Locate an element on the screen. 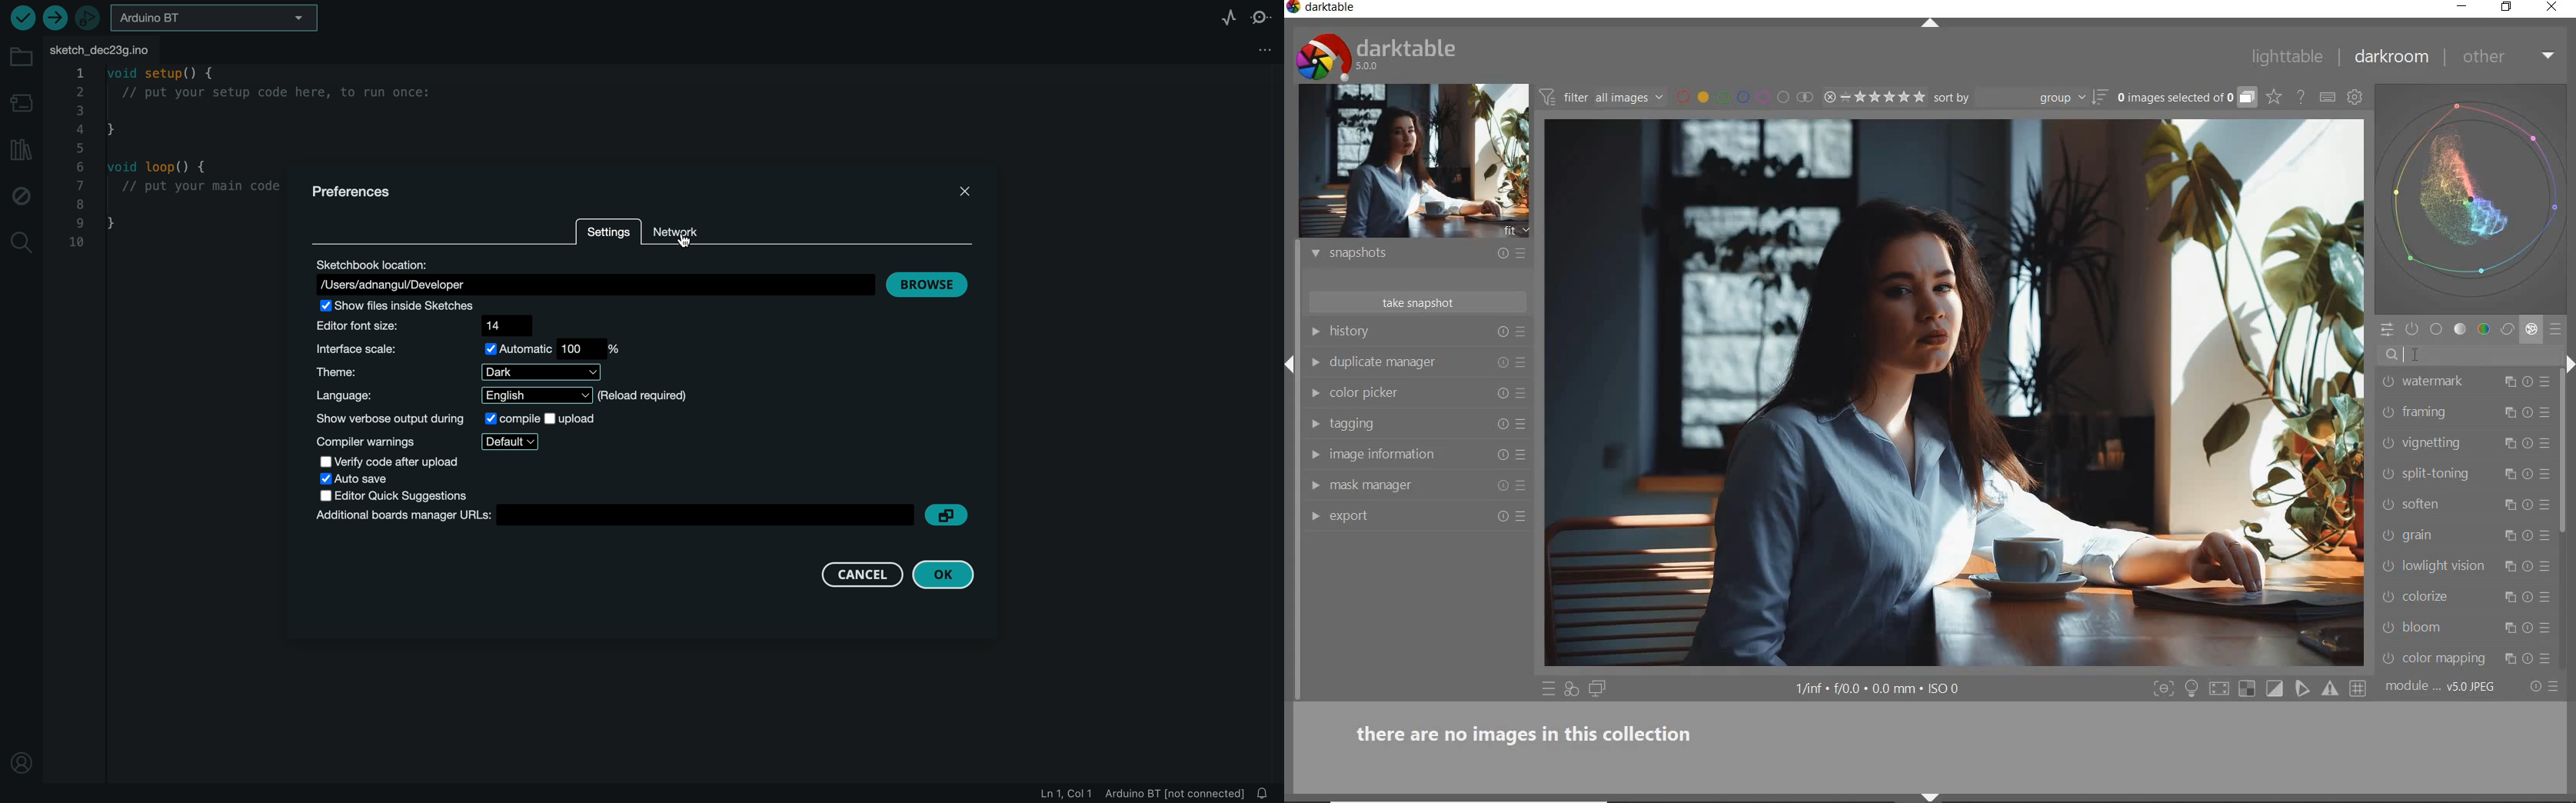 This screenshot has height=812, width=2576. reset is located at coordinates (1501, 455).